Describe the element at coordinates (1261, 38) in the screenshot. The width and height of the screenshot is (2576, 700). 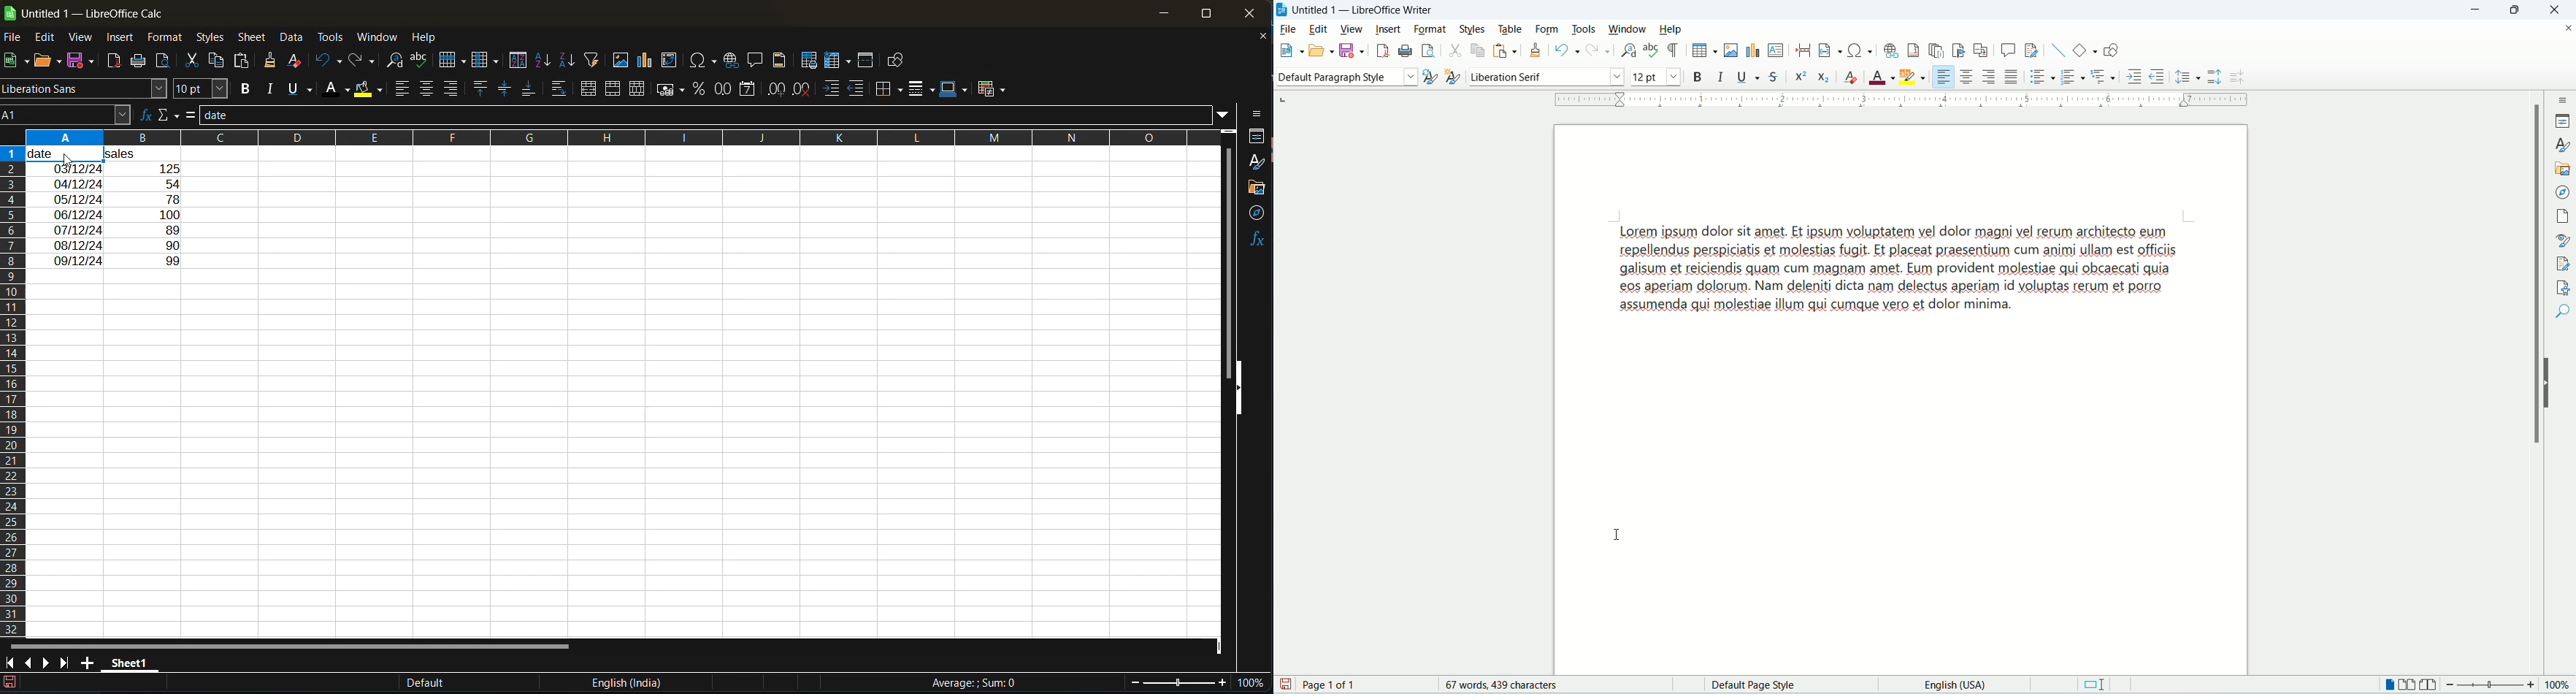
I see `close document` at that location.